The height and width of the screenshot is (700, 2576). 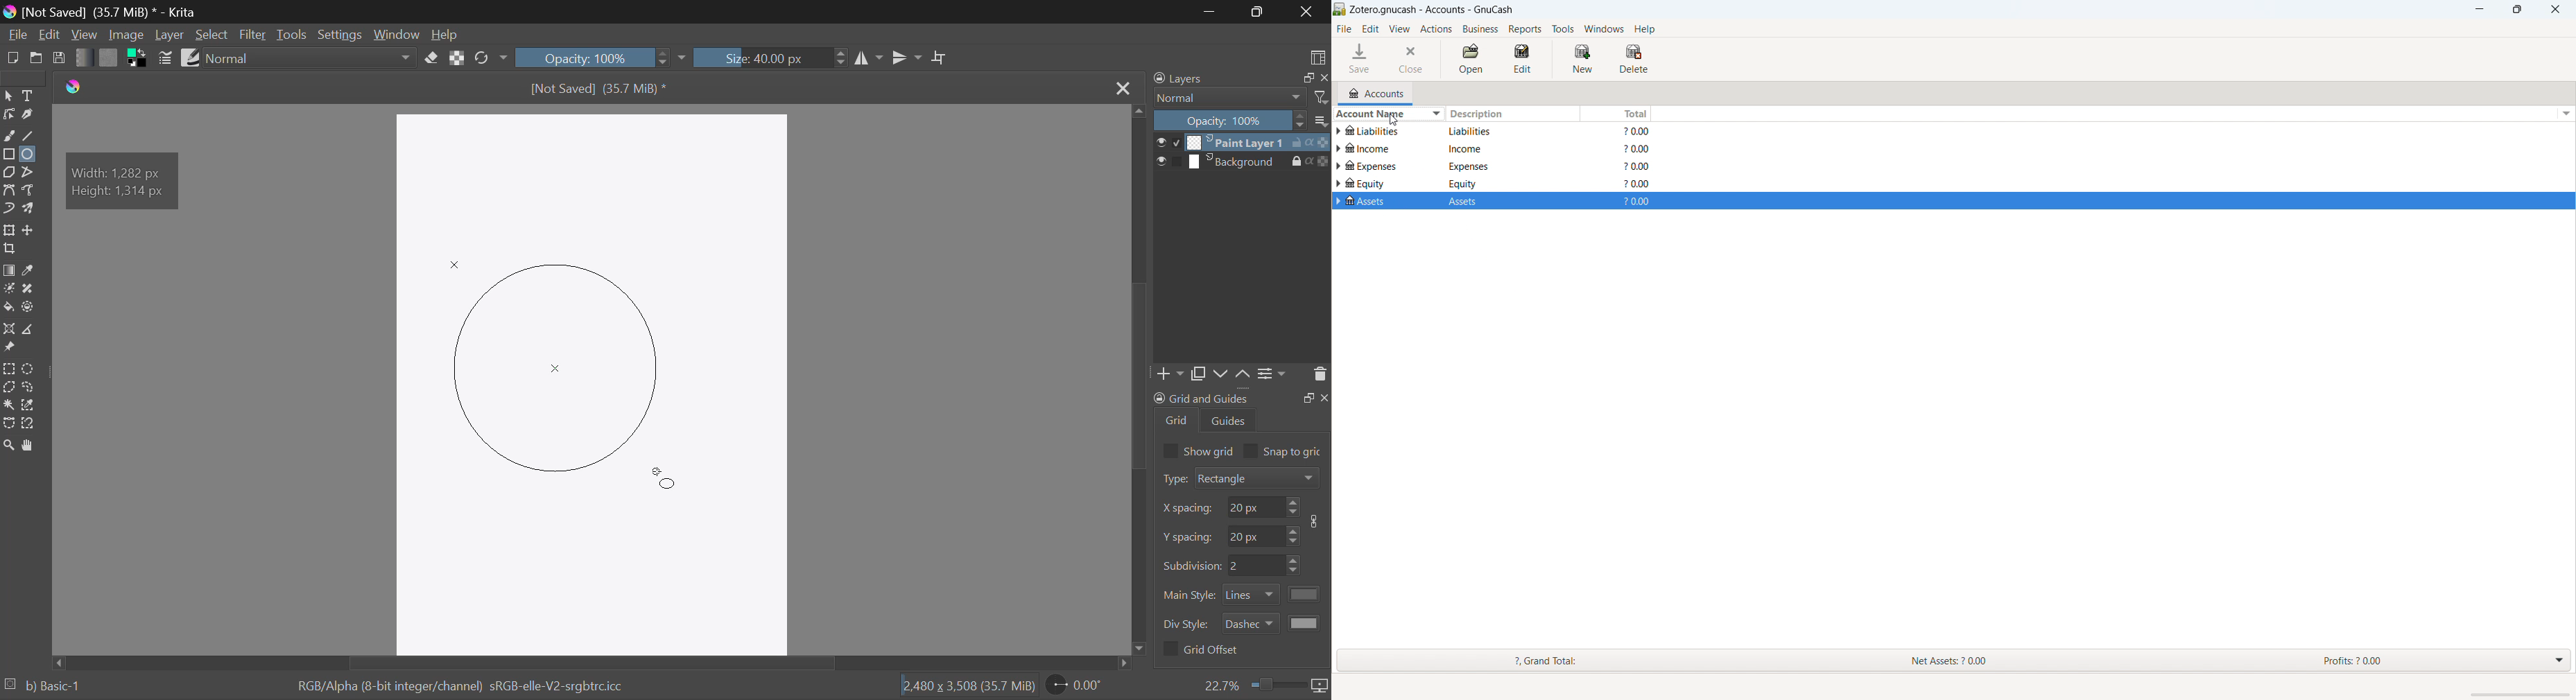 What do you see at coordinates (1274, 378) in the screenshot?
I see `Settings` at bounding box center [1274, 378].